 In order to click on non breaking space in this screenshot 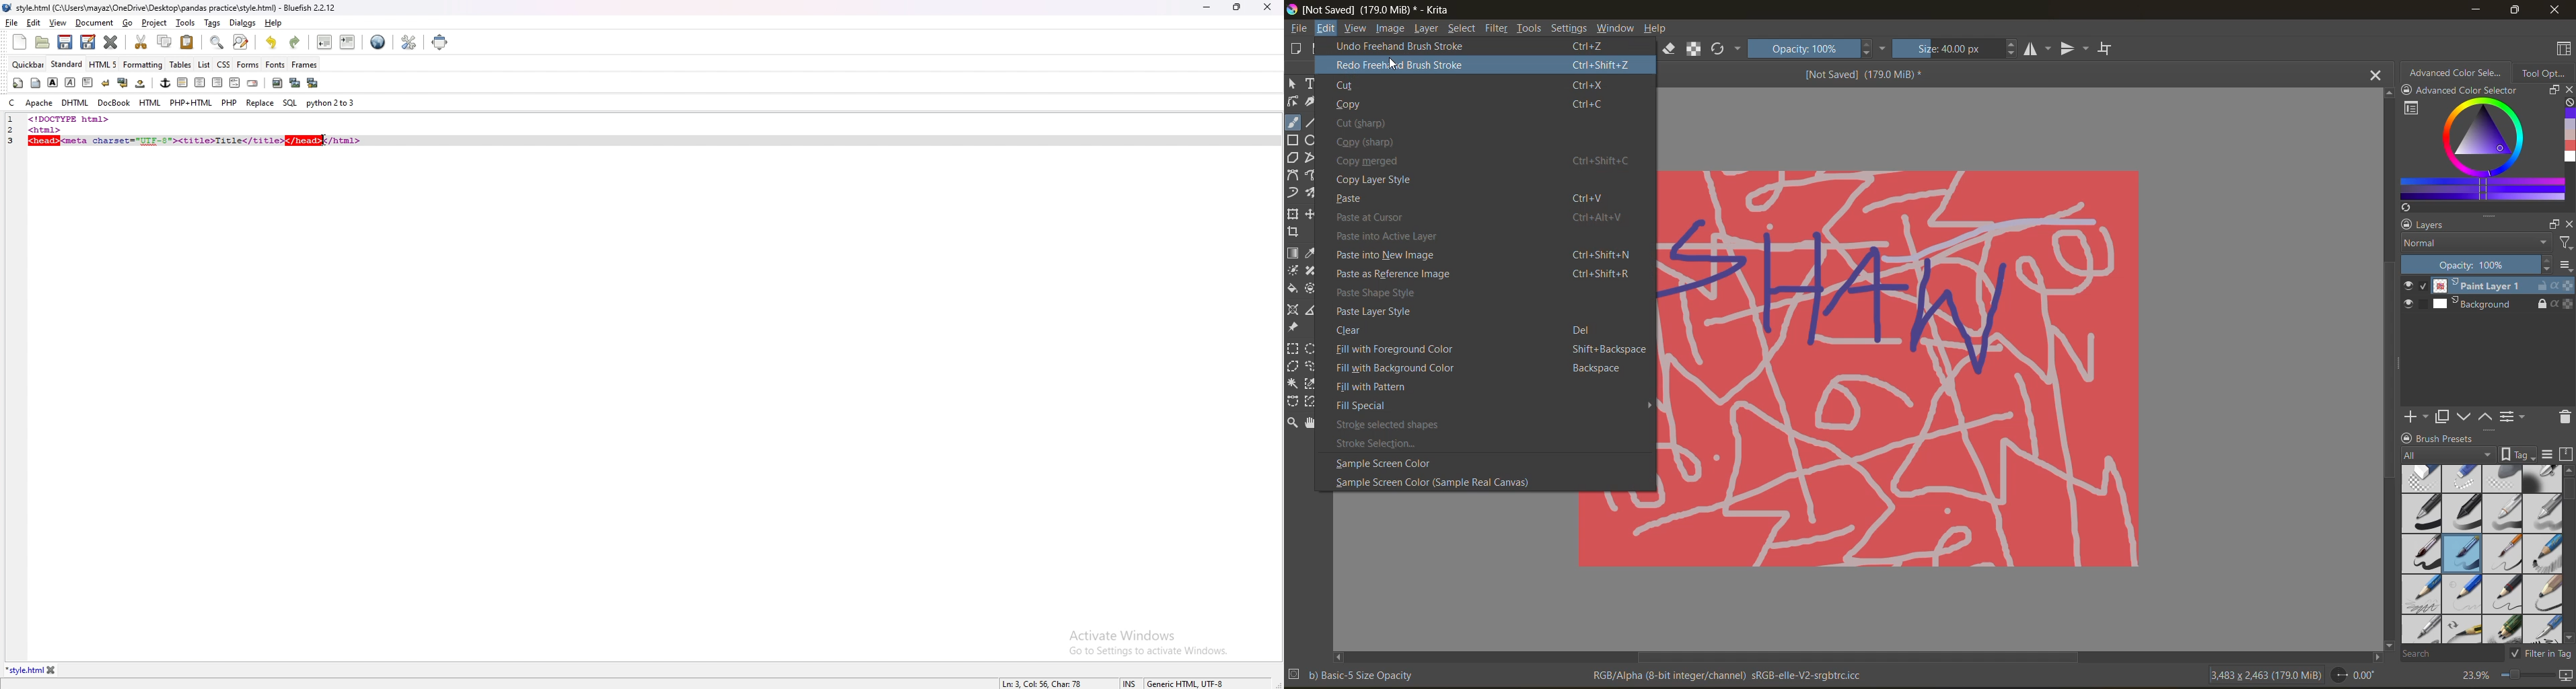, I will do `click(141, 83)`.